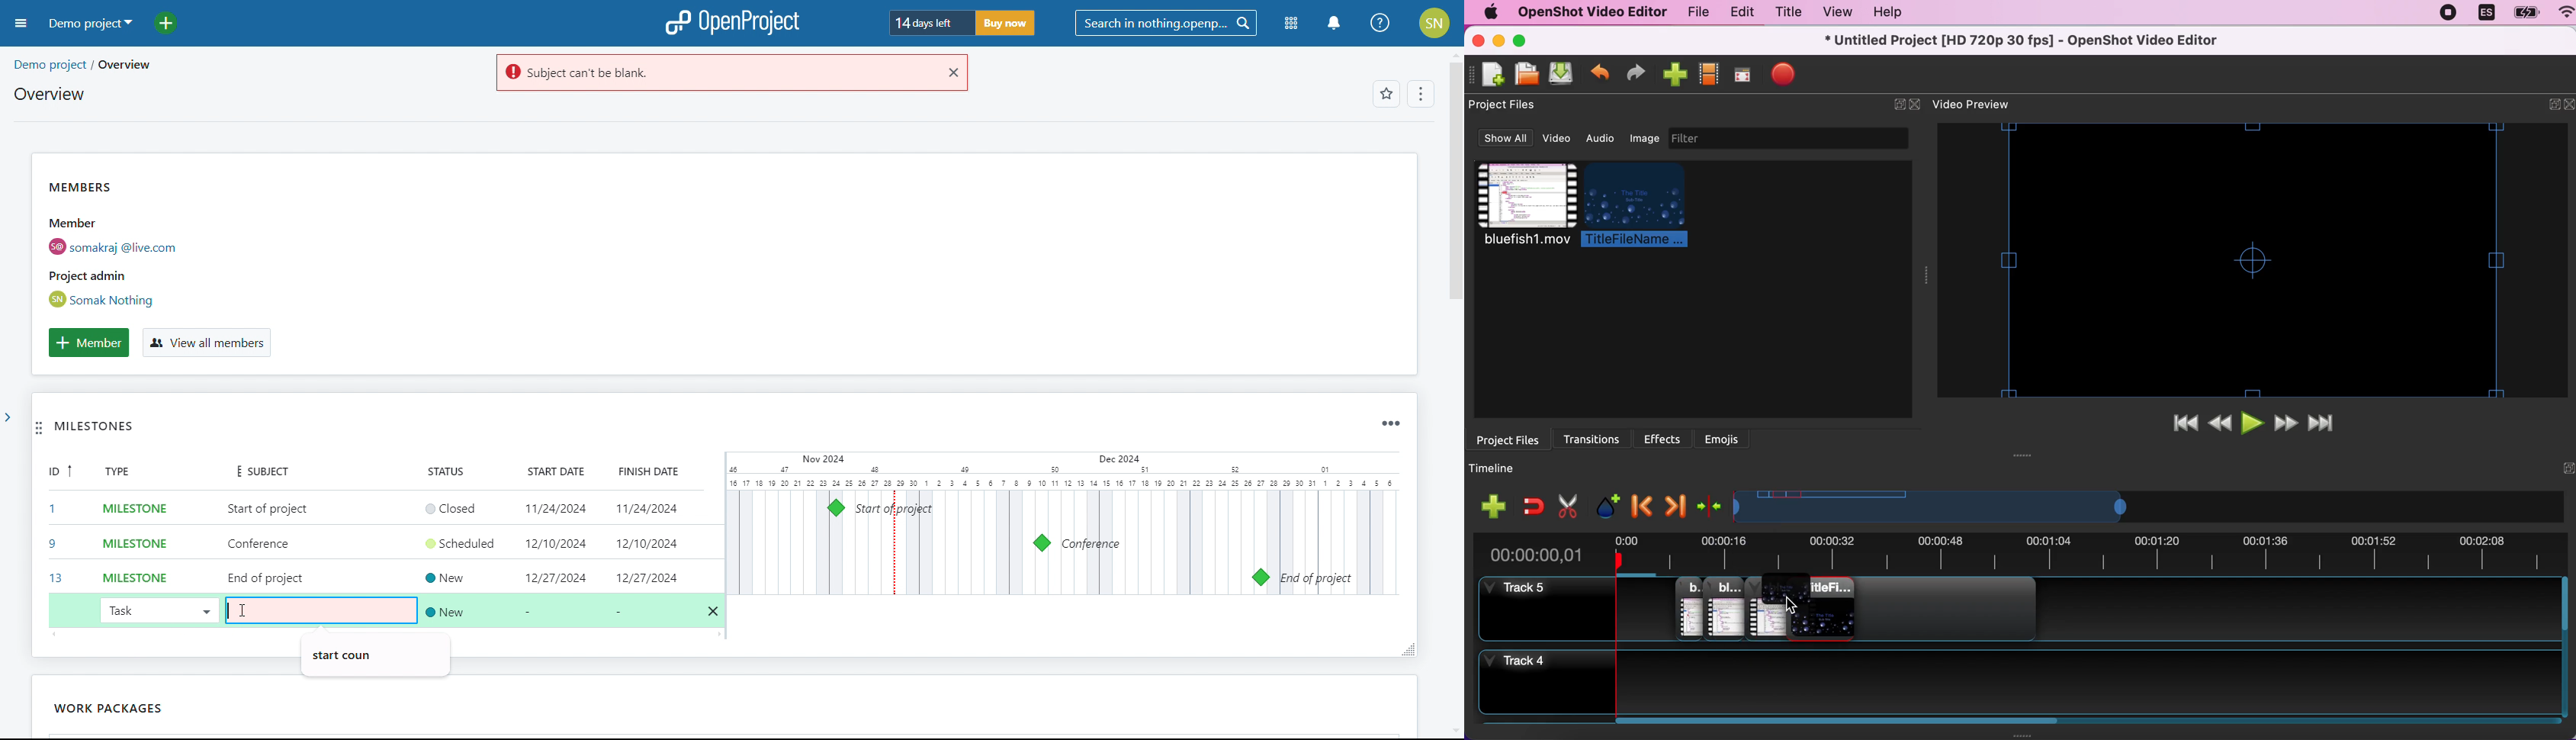 This screenshot has width=2576, height=756. Describe the element at coordinates (1525, 74) in the screenshot. I see `open project` at that location.